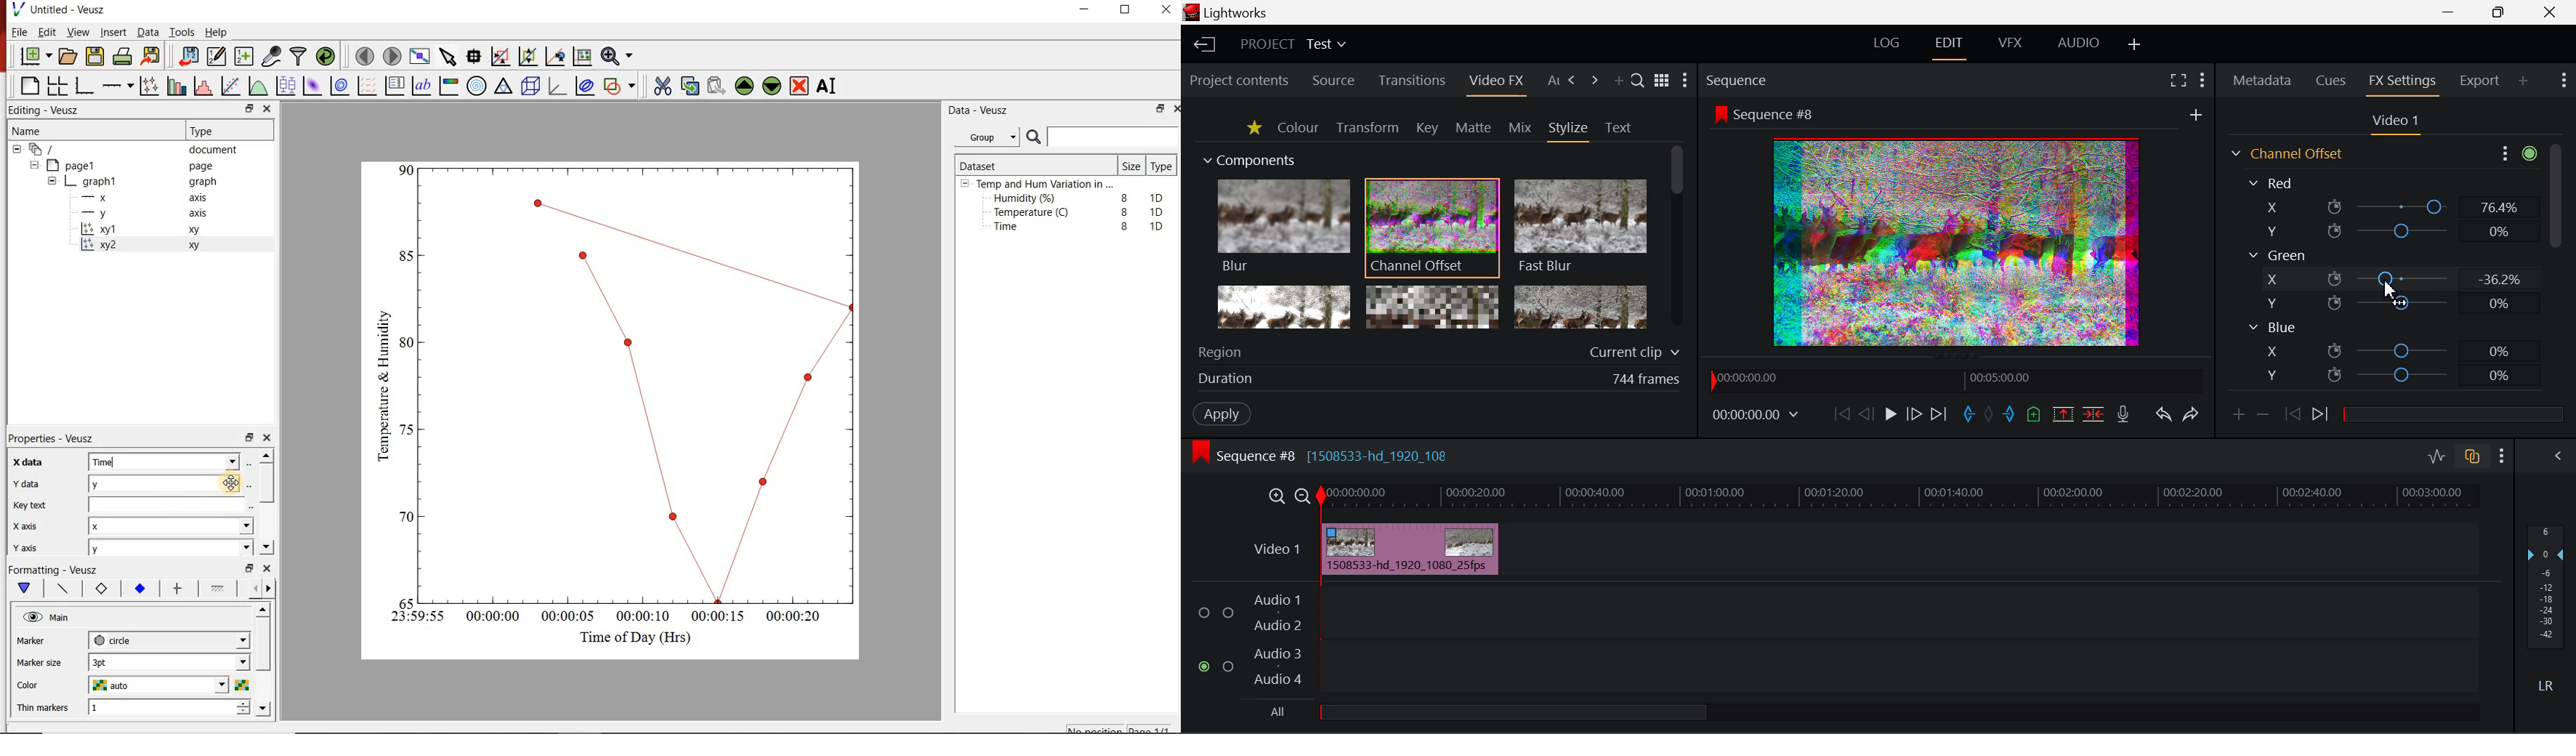 The height and width of the screenshot is (756, 2576). I want to click on Search, so click(1638, 80).